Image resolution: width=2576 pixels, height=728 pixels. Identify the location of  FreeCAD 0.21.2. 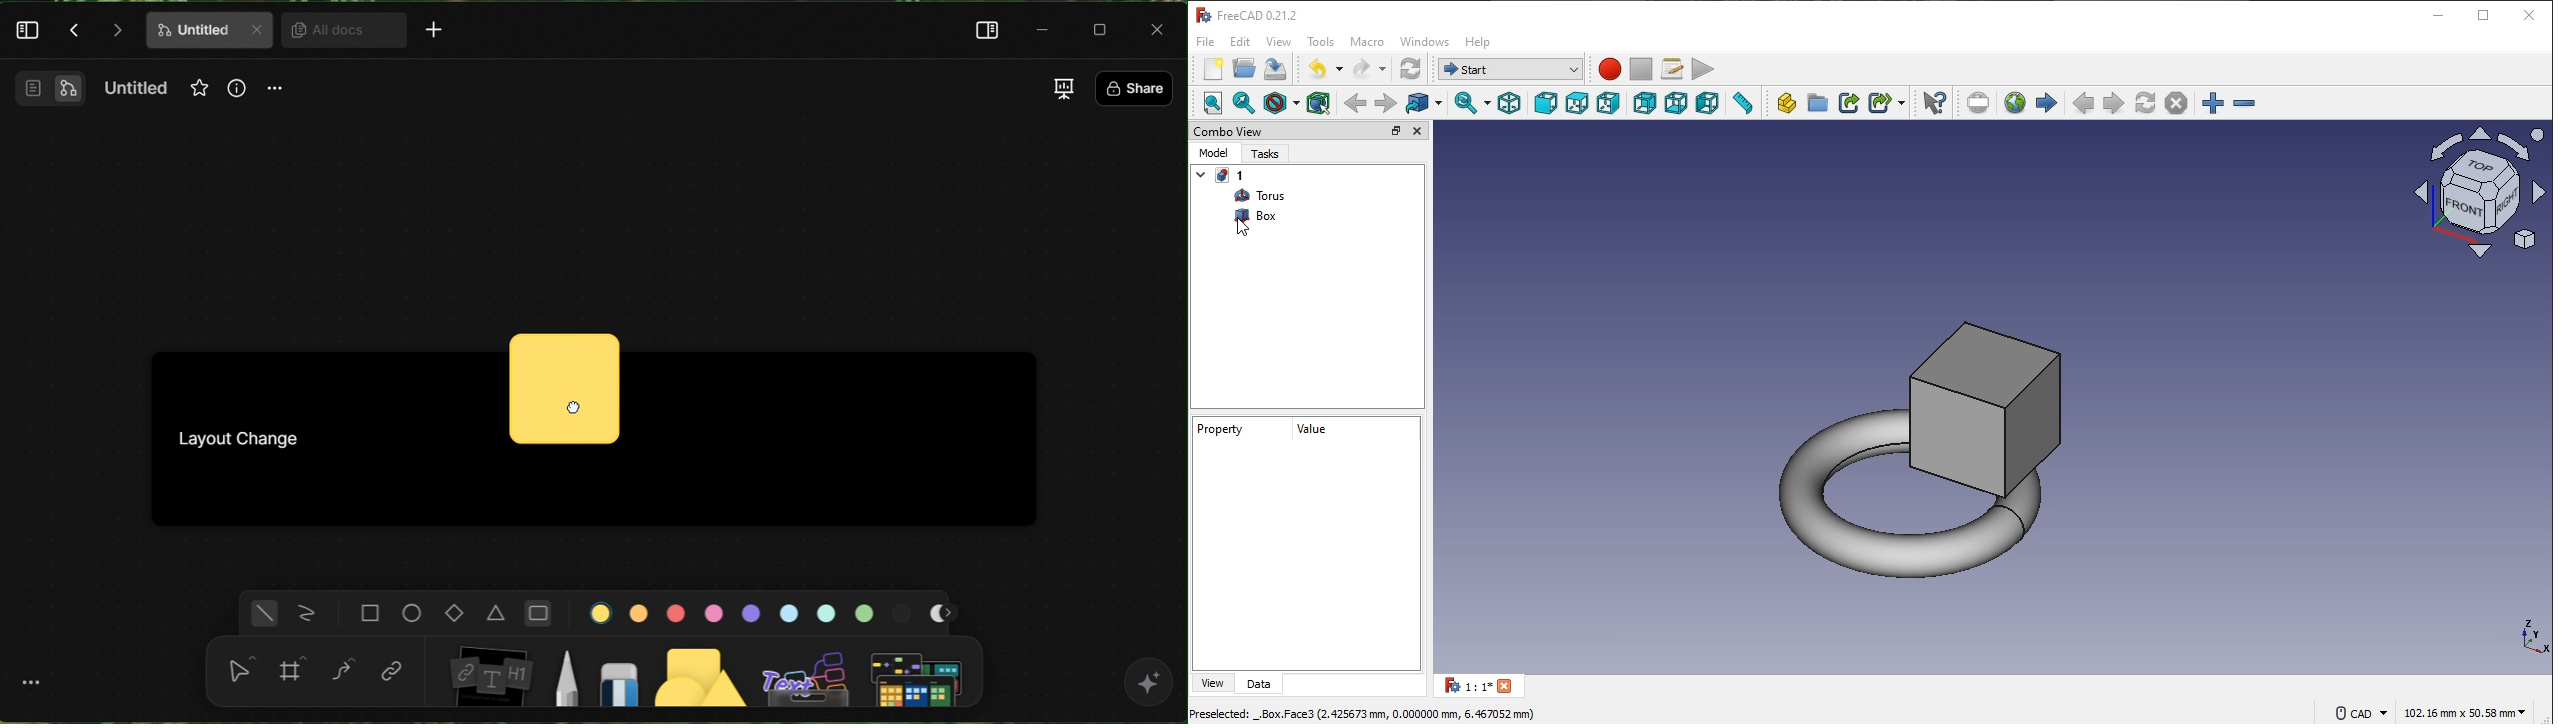
(1248, 13).